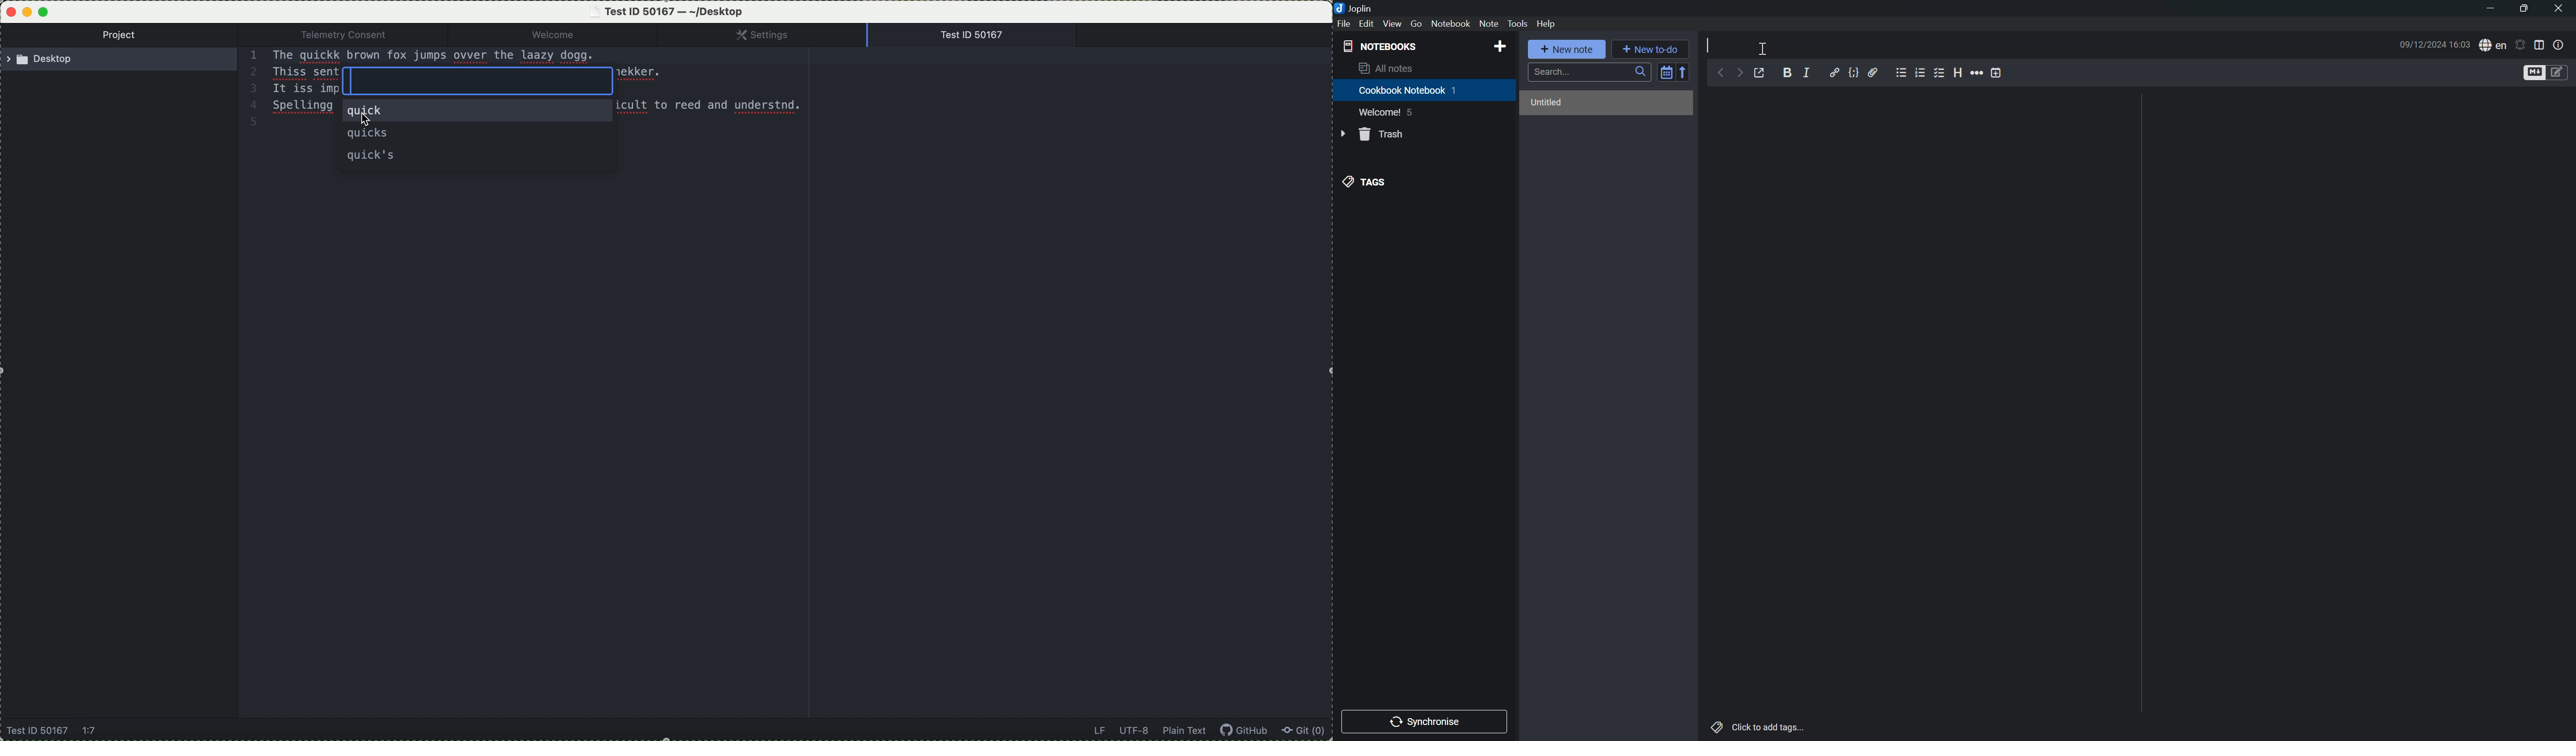 This screenshot has width=2576, height=756. What do you see at coordinates (1899, 74) in the screenshot?
I see `Bulleted List` at bounding box center [1899, 74].